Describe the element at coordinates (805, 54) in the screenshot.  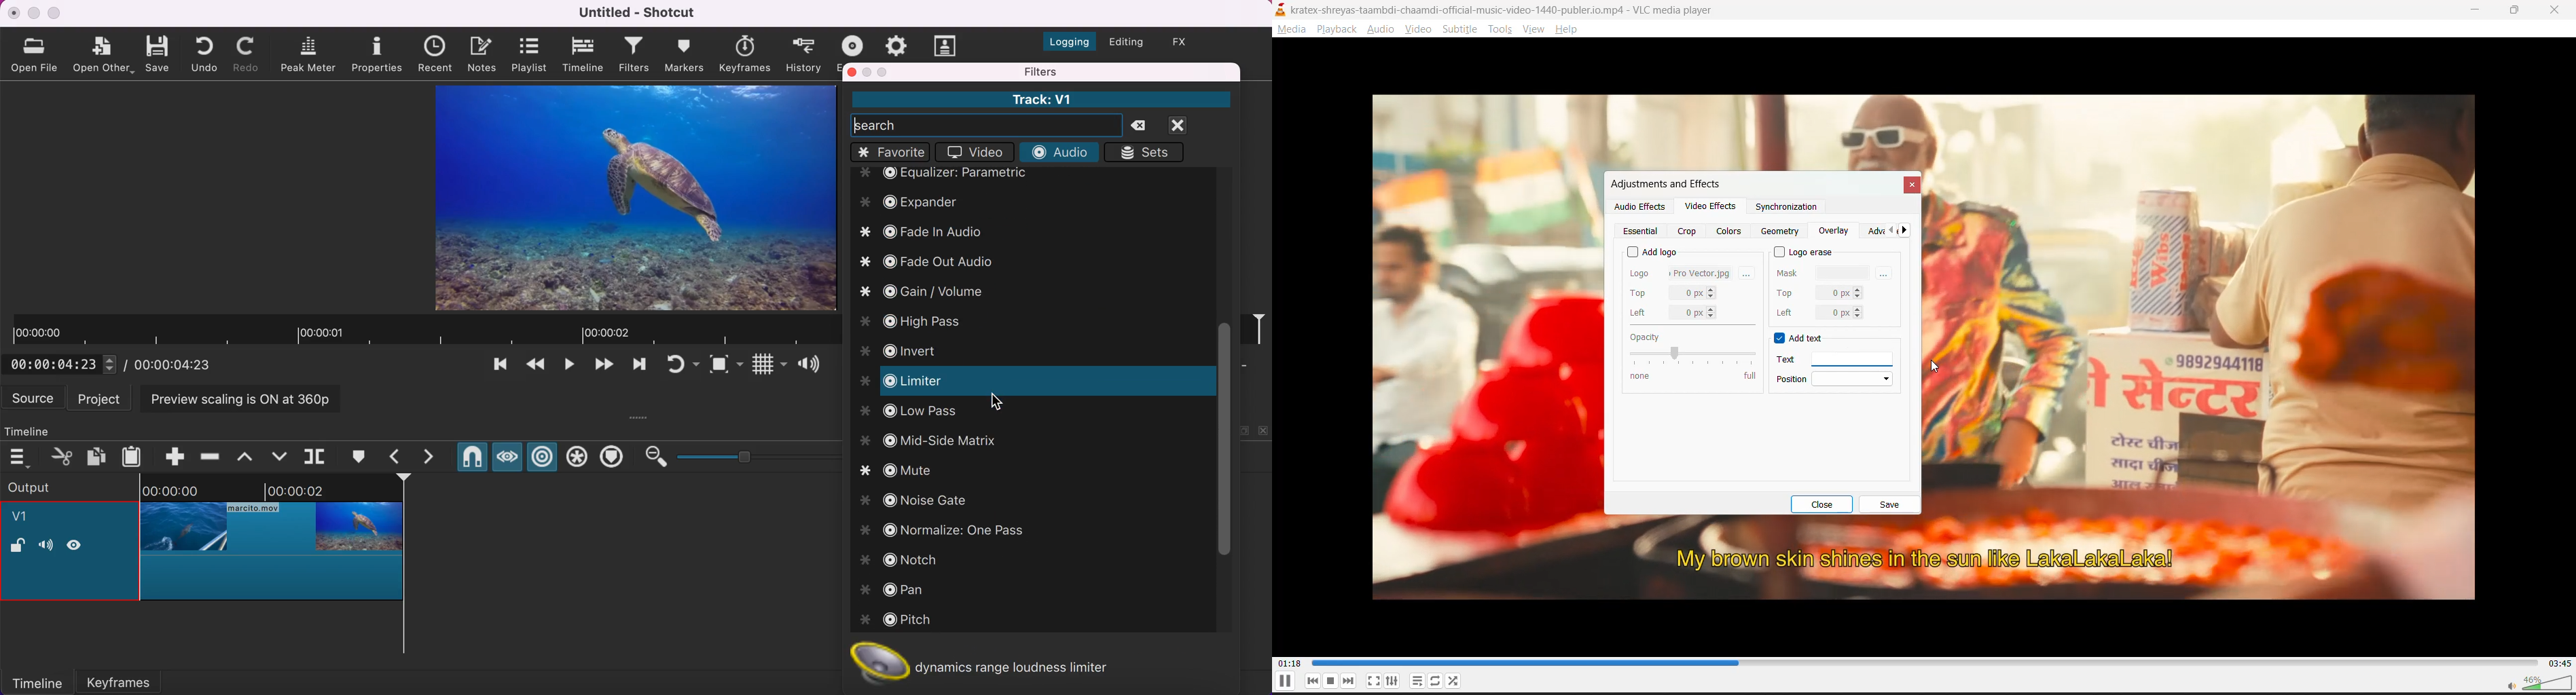
I see `history` at that location.